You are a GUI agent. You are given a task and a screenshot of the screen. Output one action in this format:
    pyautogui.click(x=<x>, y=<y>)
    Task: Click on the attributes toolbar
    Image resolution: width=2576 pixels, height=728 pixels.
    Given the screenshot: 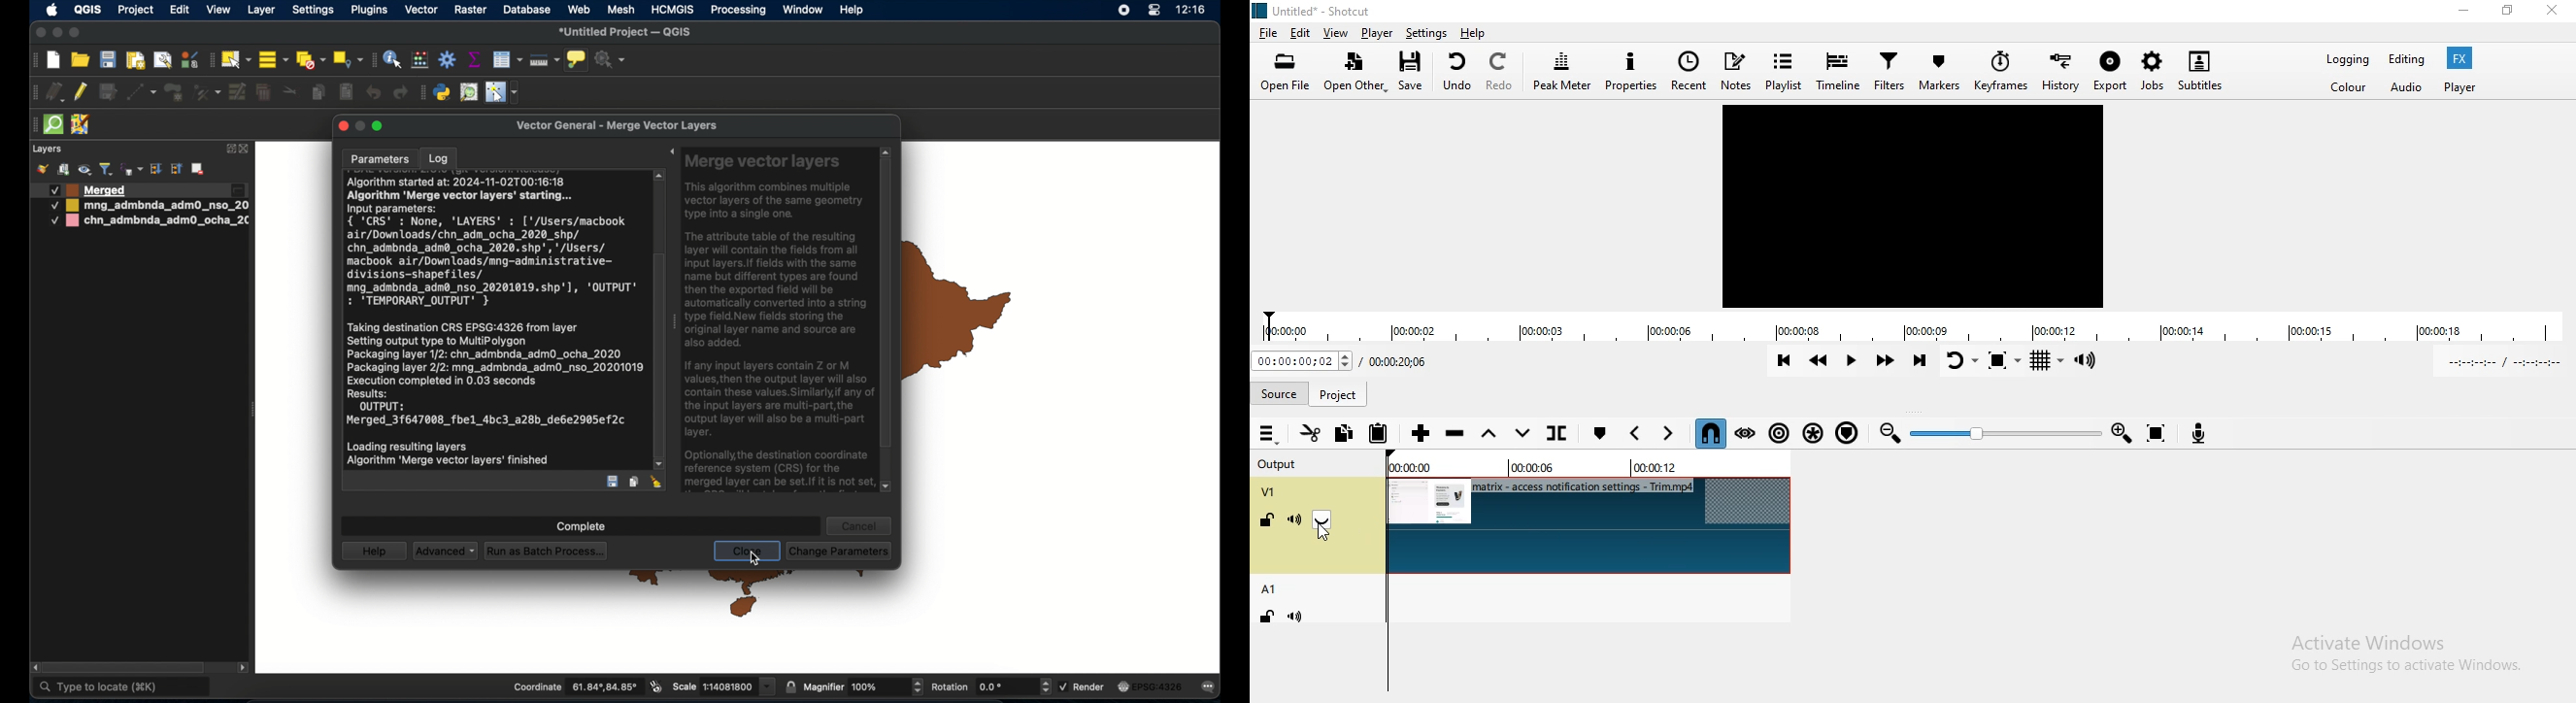 What is the action you would take?
    pyautogui.click(x=372, y=60)
    